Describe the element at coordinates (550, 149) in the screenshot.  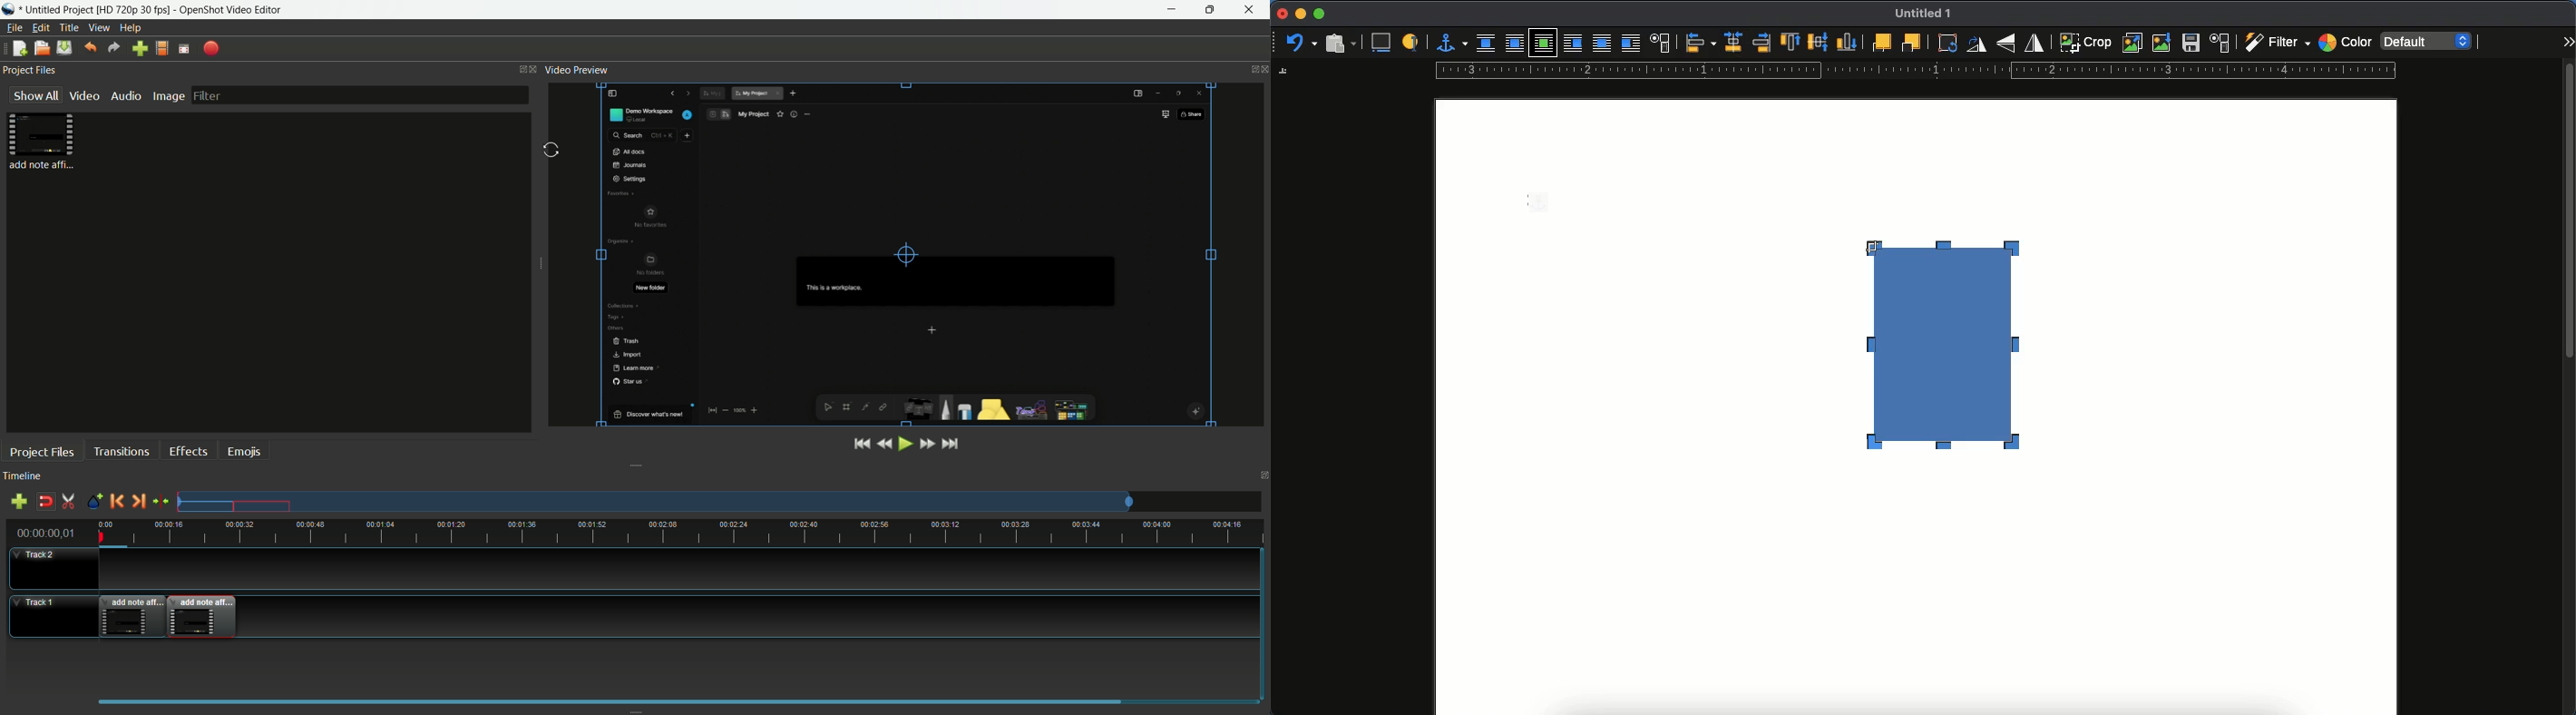
I see `cursor` at that location.